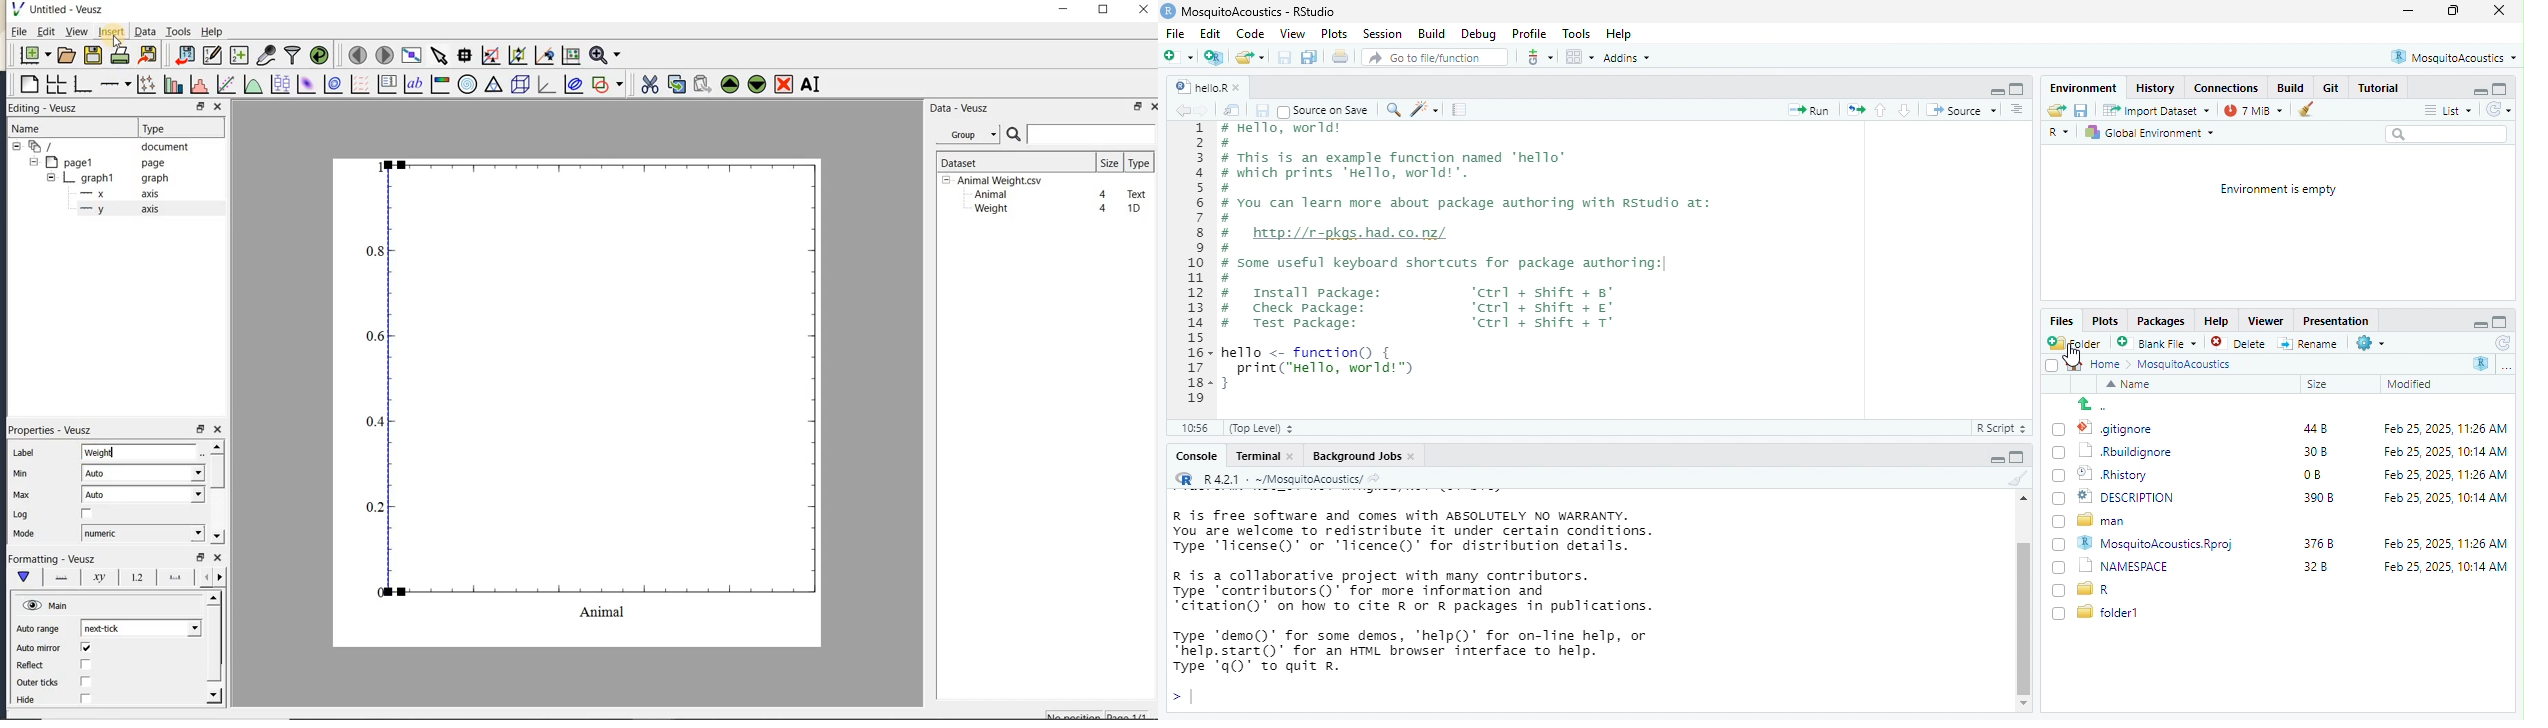  Describe the element at coordinates (2444, 497) in the screenshot. I see `Feb 25, 2025, 10:14 AM` at that location.